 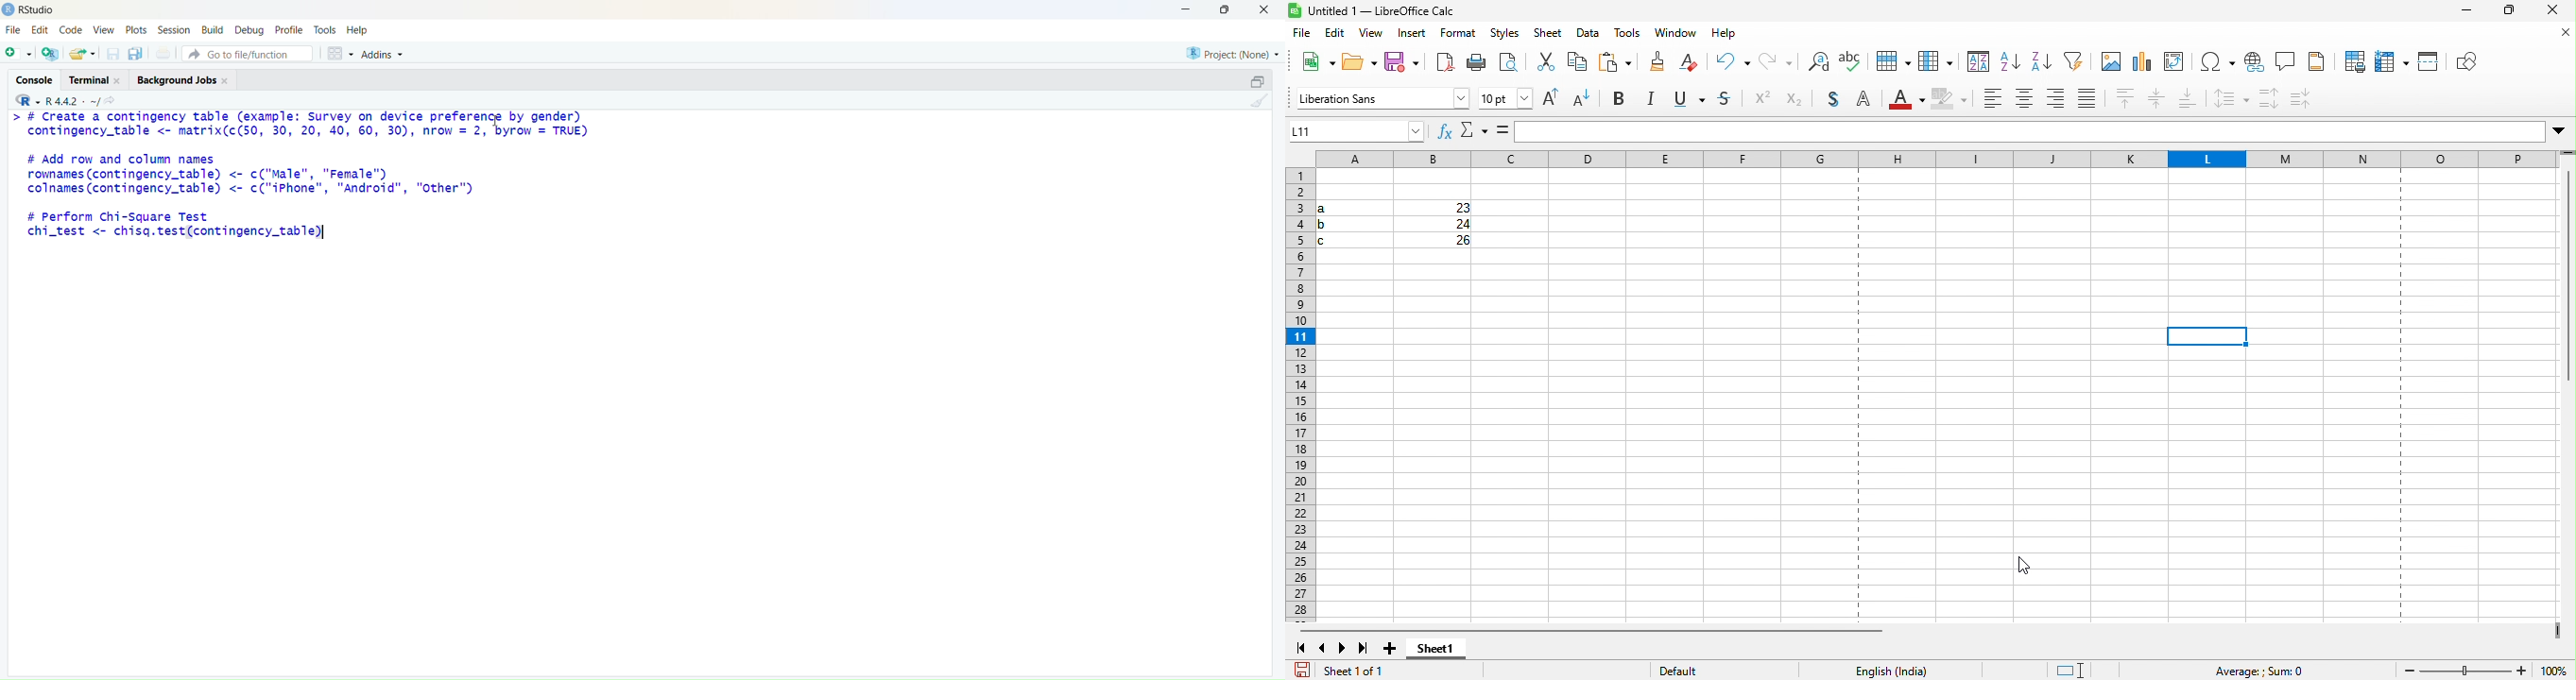 What do you see at coordinates (1257, 82) in the screenshot?
I see `open in a pop window` at bounding box center [1257, 82].